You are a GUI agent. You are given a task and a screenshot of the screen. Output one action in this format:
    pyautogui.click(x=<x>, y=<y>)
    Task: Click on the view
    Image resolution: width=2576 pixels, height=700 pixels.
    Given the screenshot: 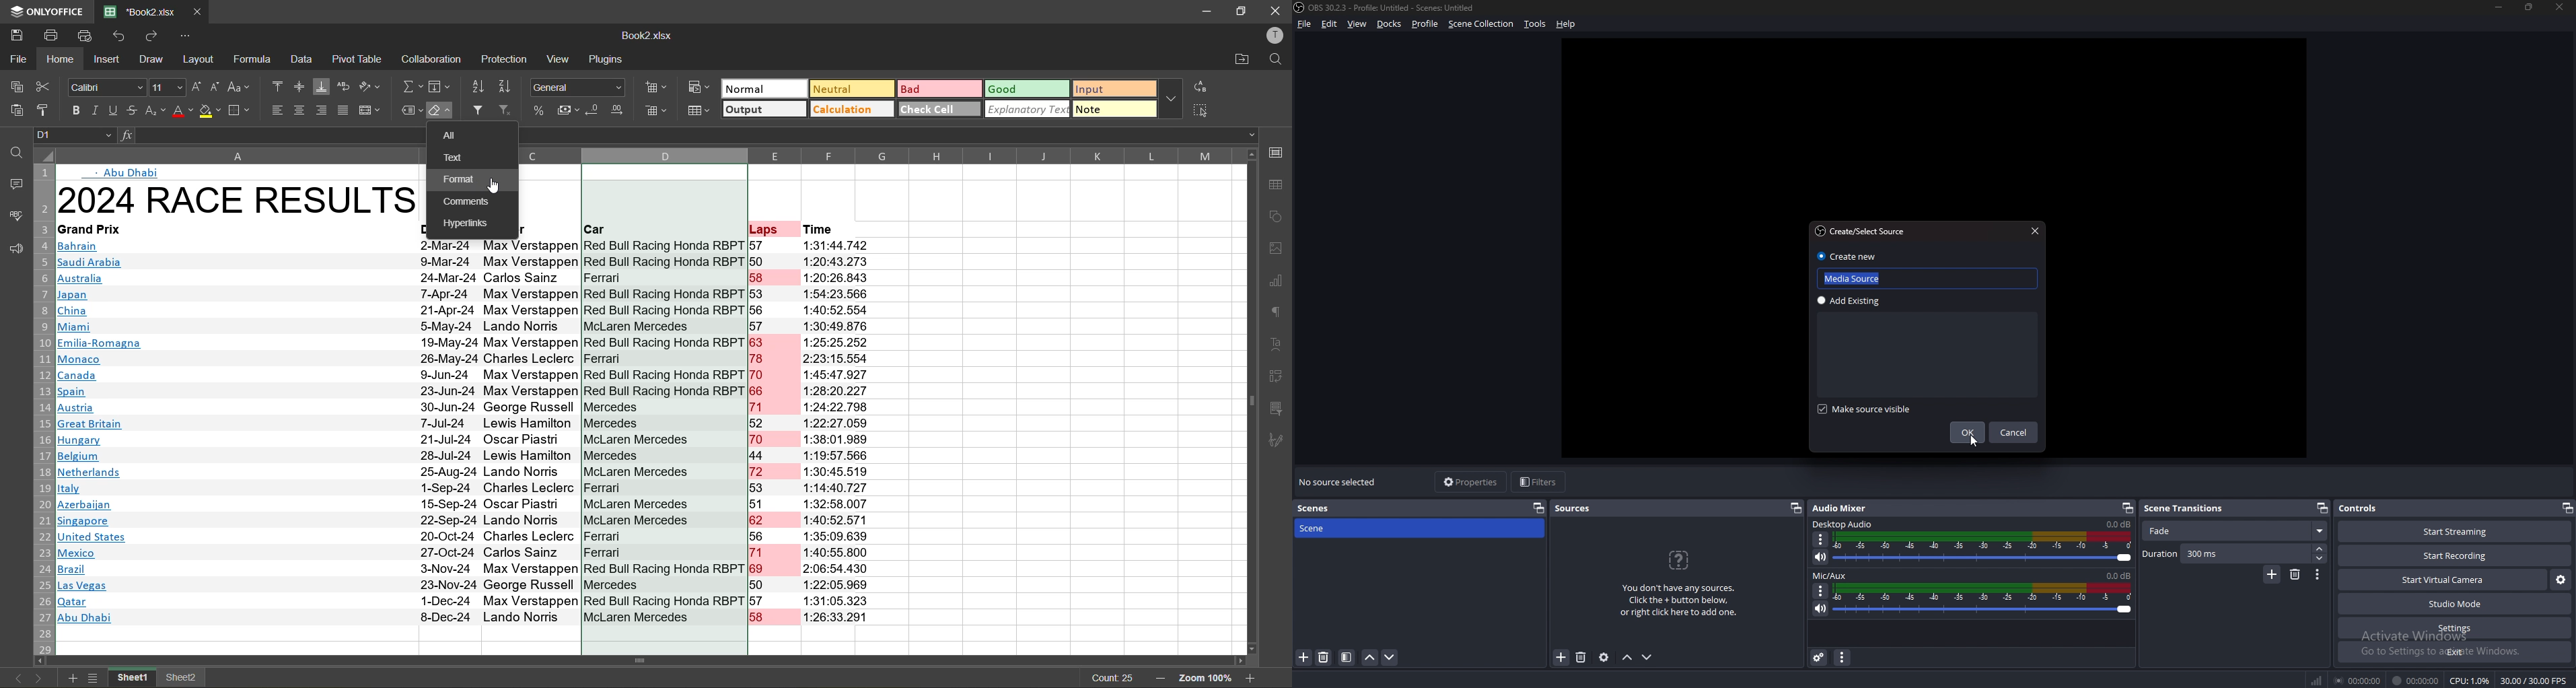 What is the action you would take?
    pyautogui.click(x=1358, y=25)
    